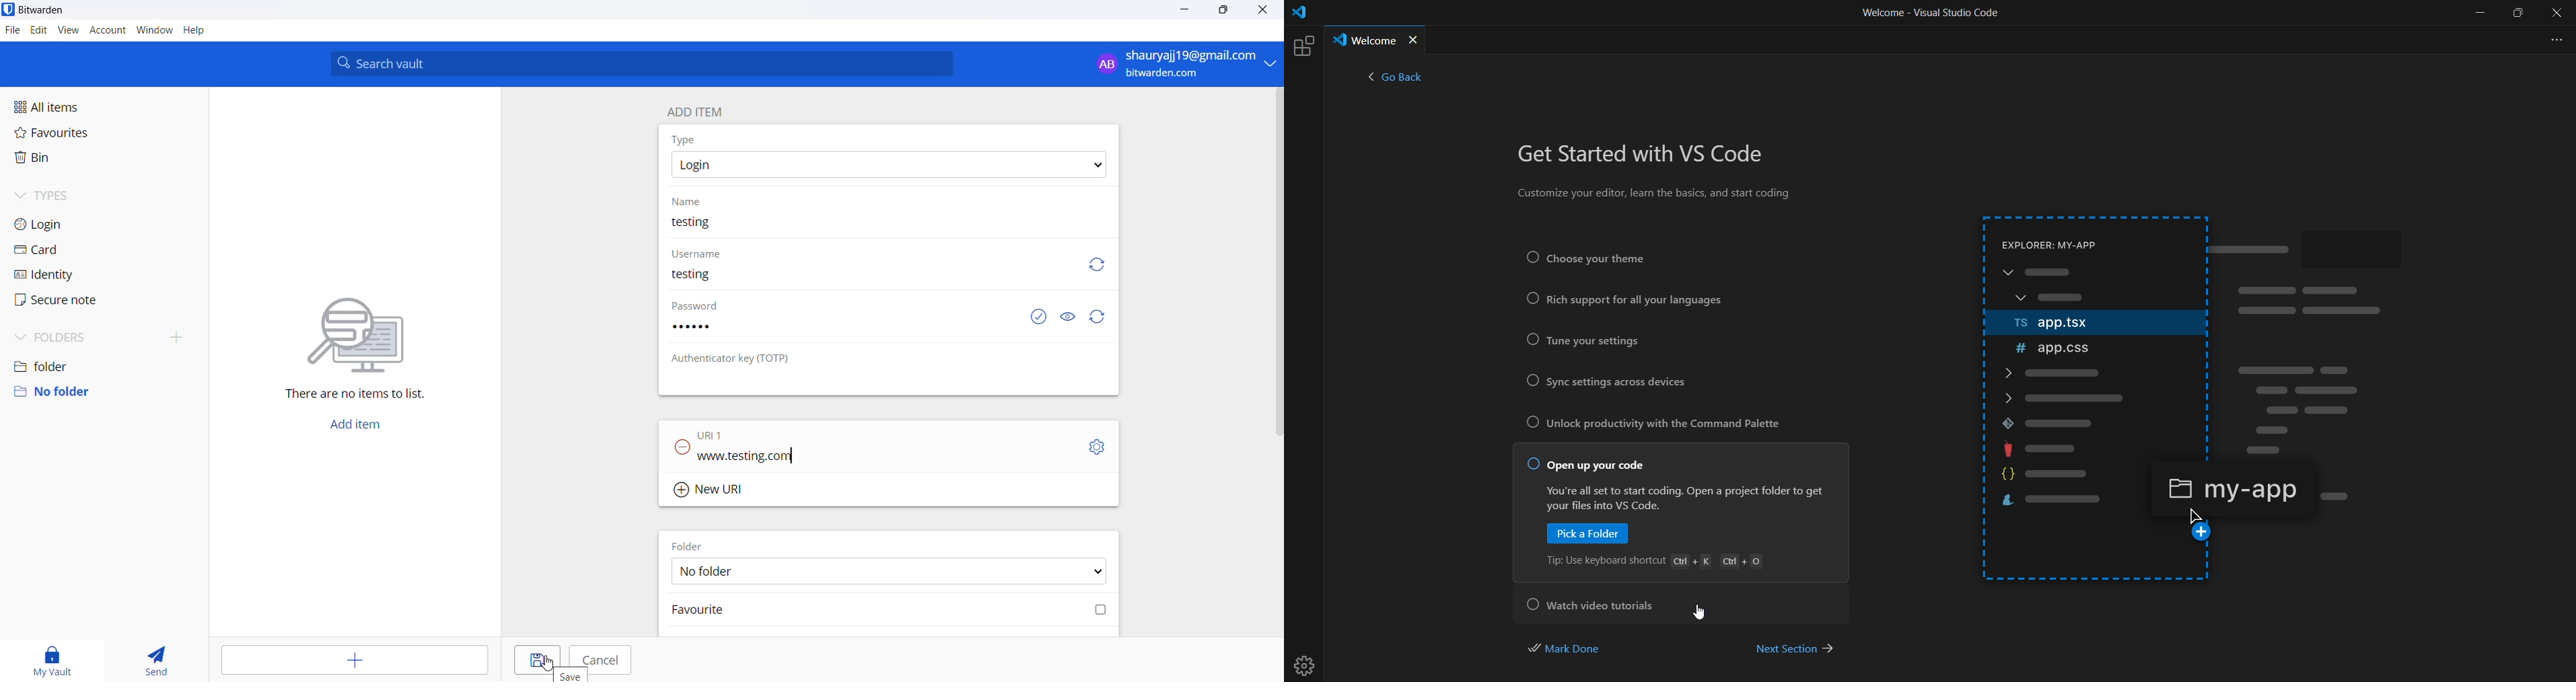  I want to click on Choose your theme, so click(1604, 258).